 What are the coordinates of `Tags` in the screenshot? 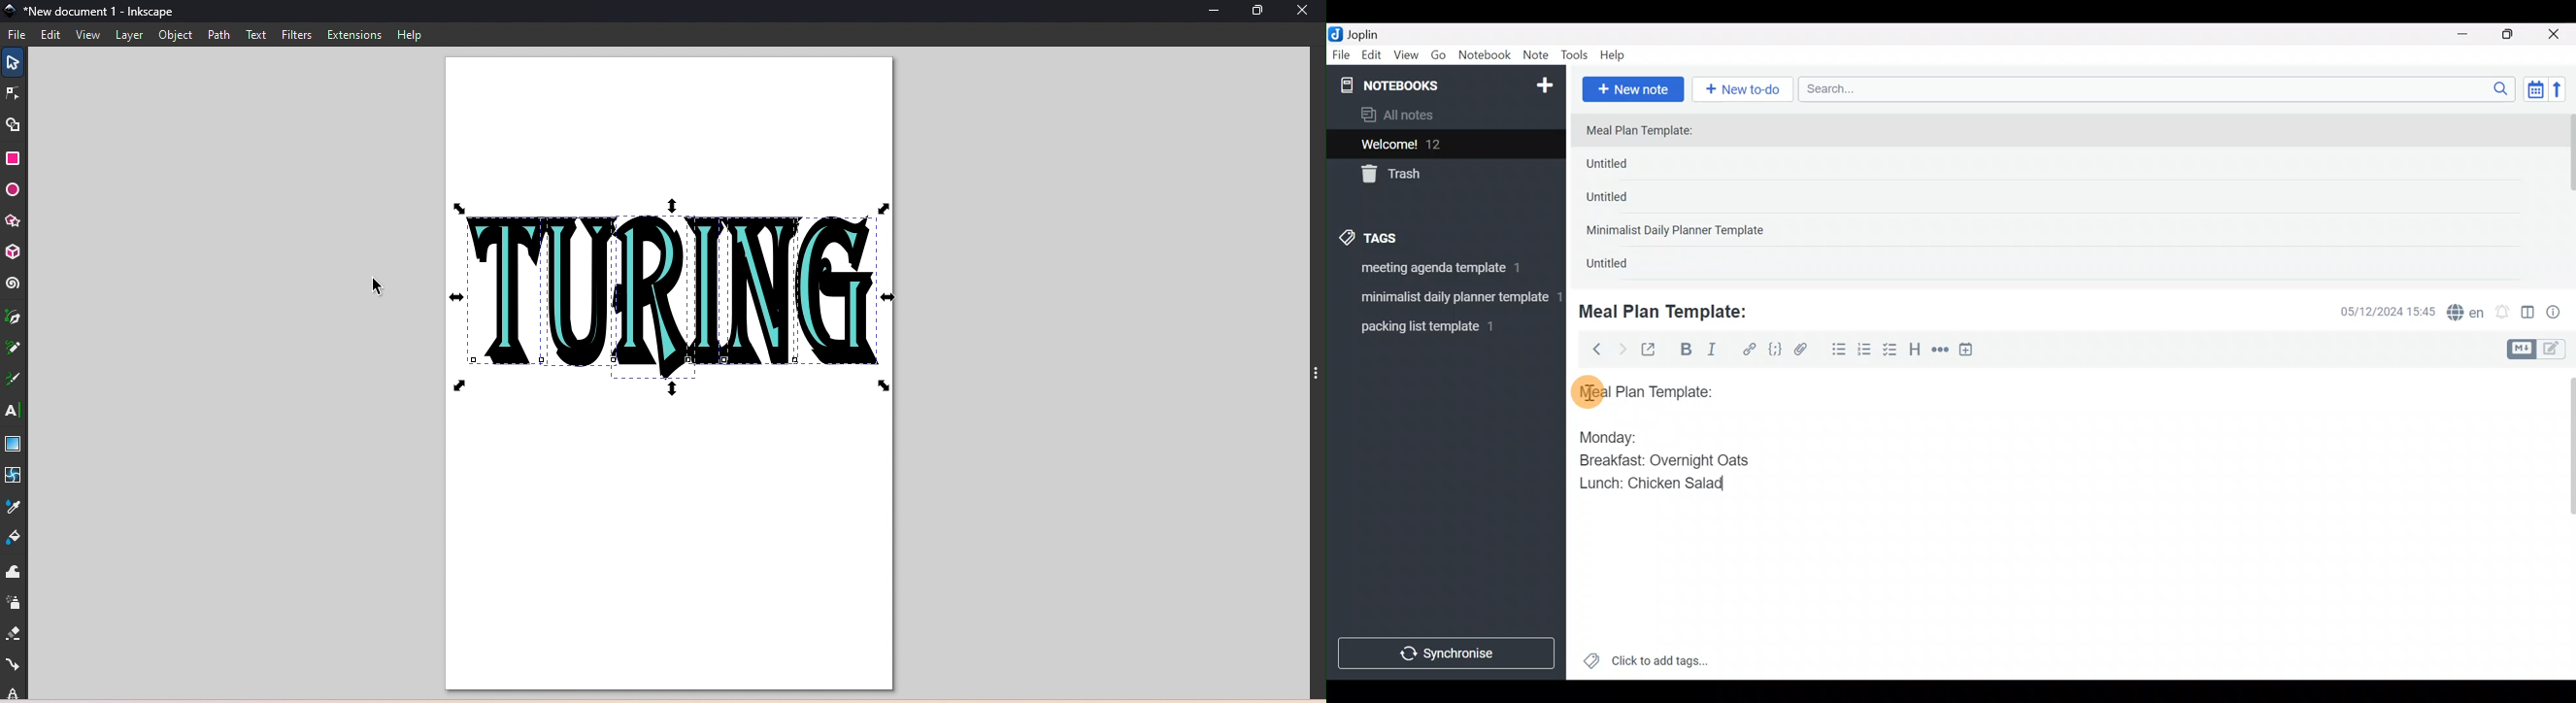 It's located at (1399, 236).